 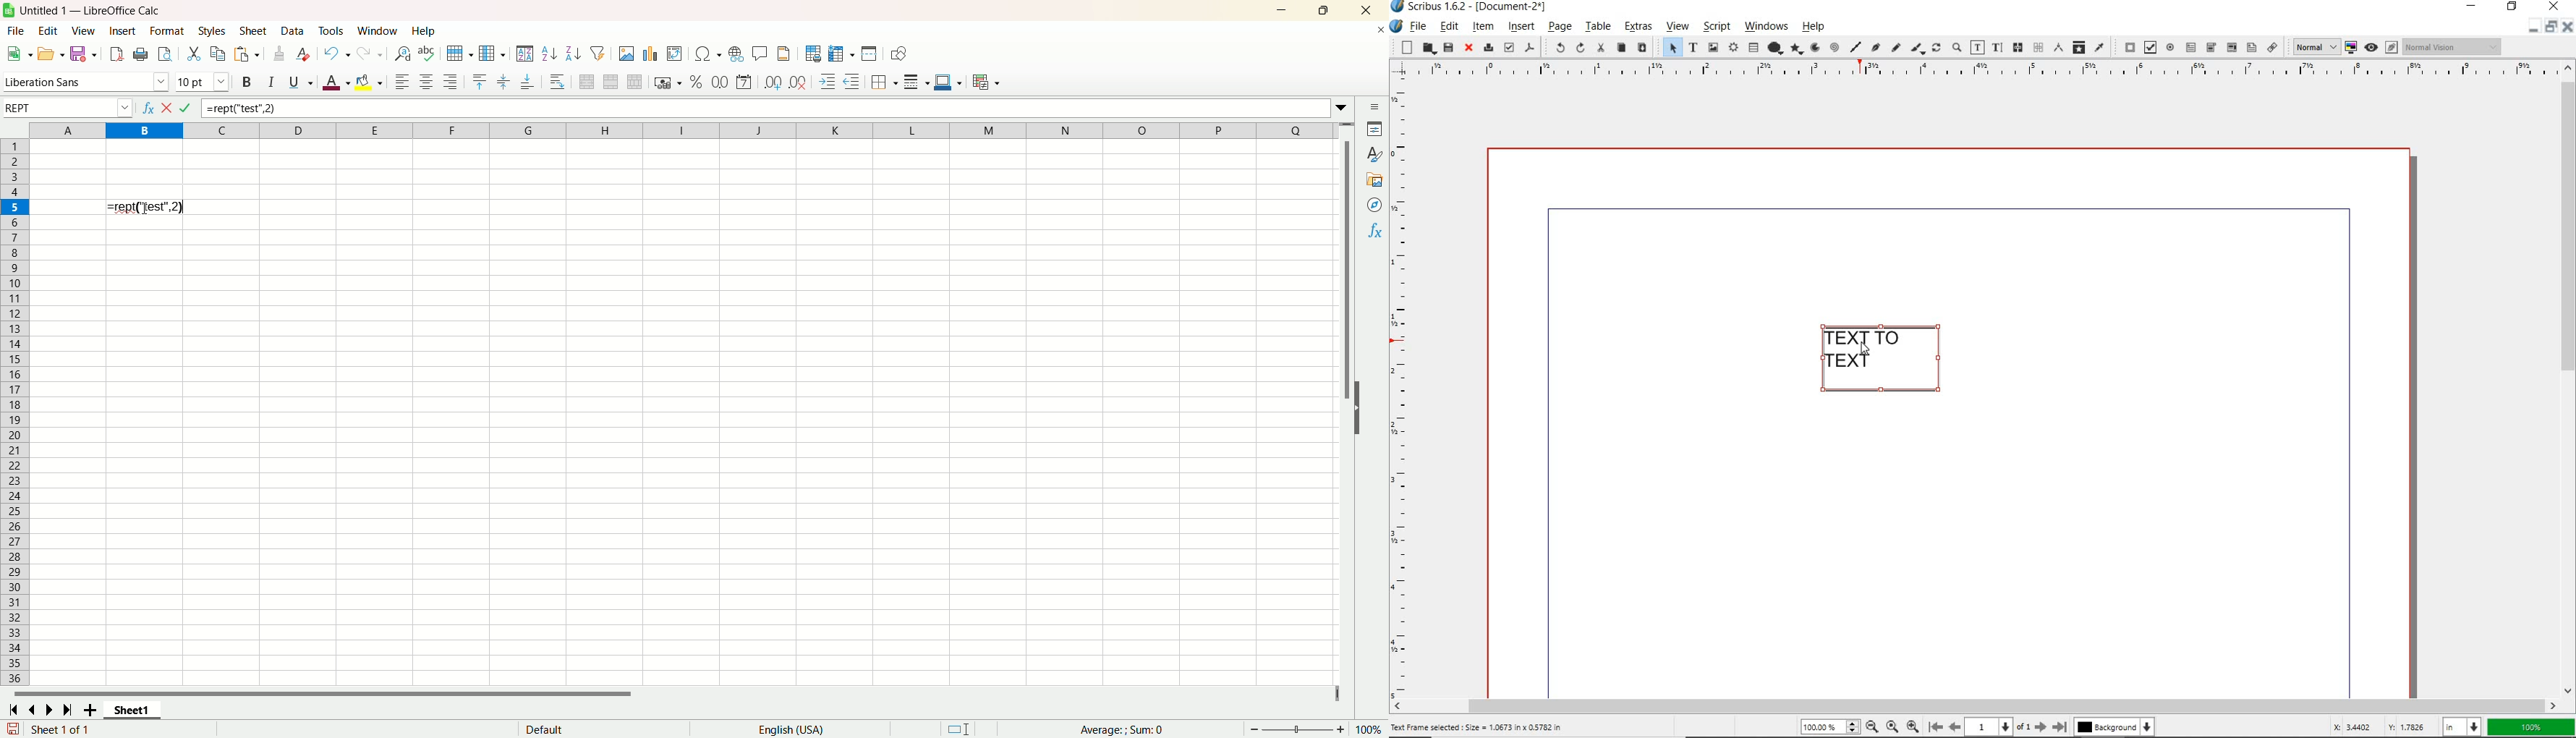 I want to click on current page, so click(x=2001, y=727).